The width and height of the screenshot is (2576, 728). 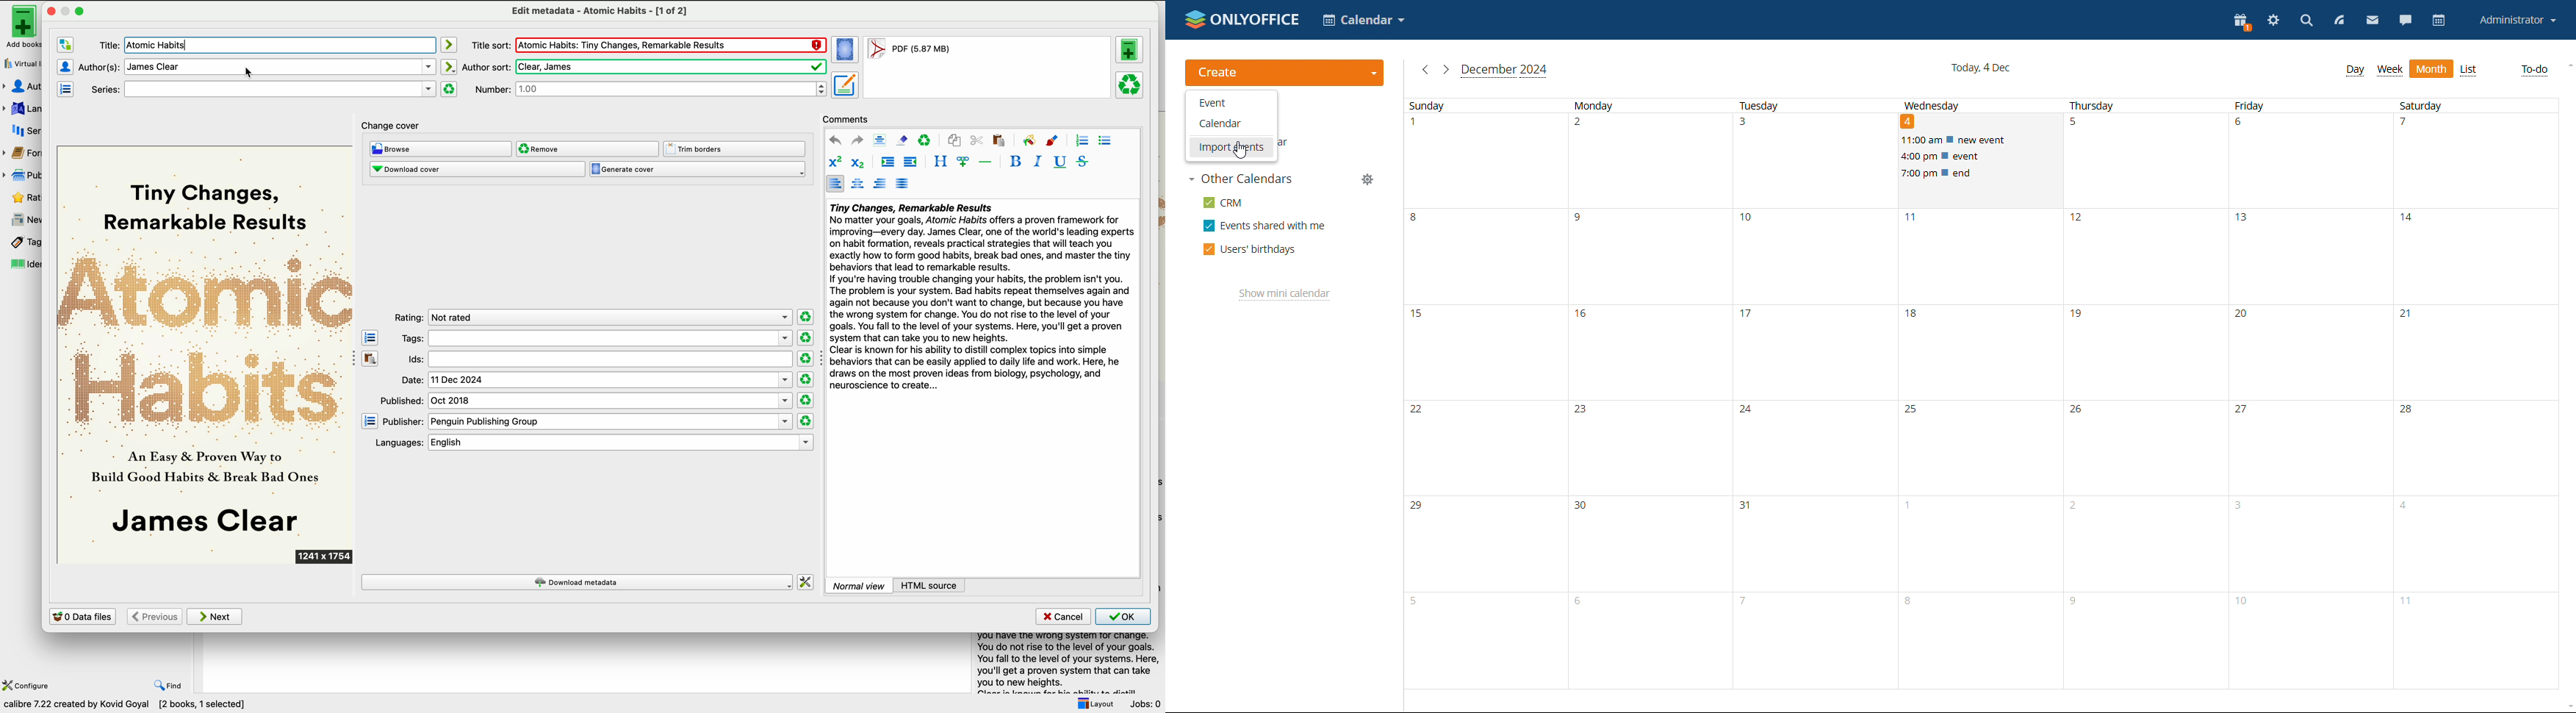 What do you see at coordinates (258, 67) in the screenshot?
I see `author(s)` at bounding box center [258, 67].